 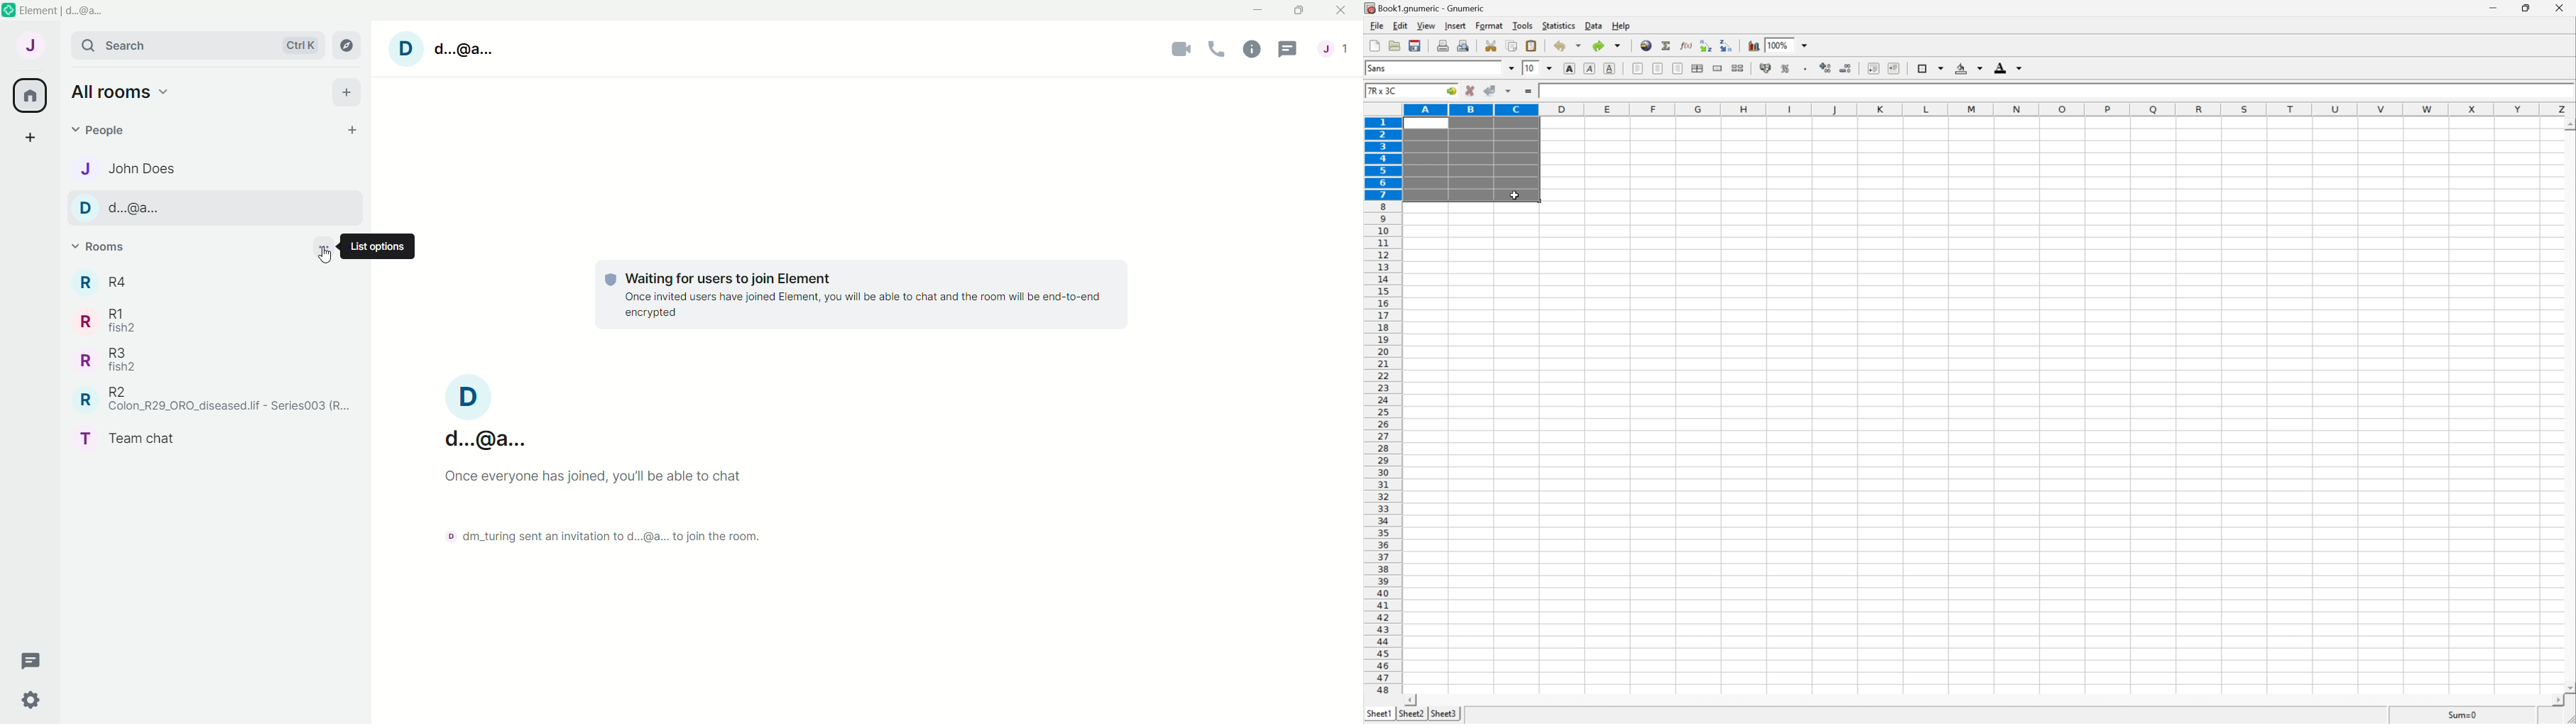 I want to click on Contact name, so click(x=154, y=207).